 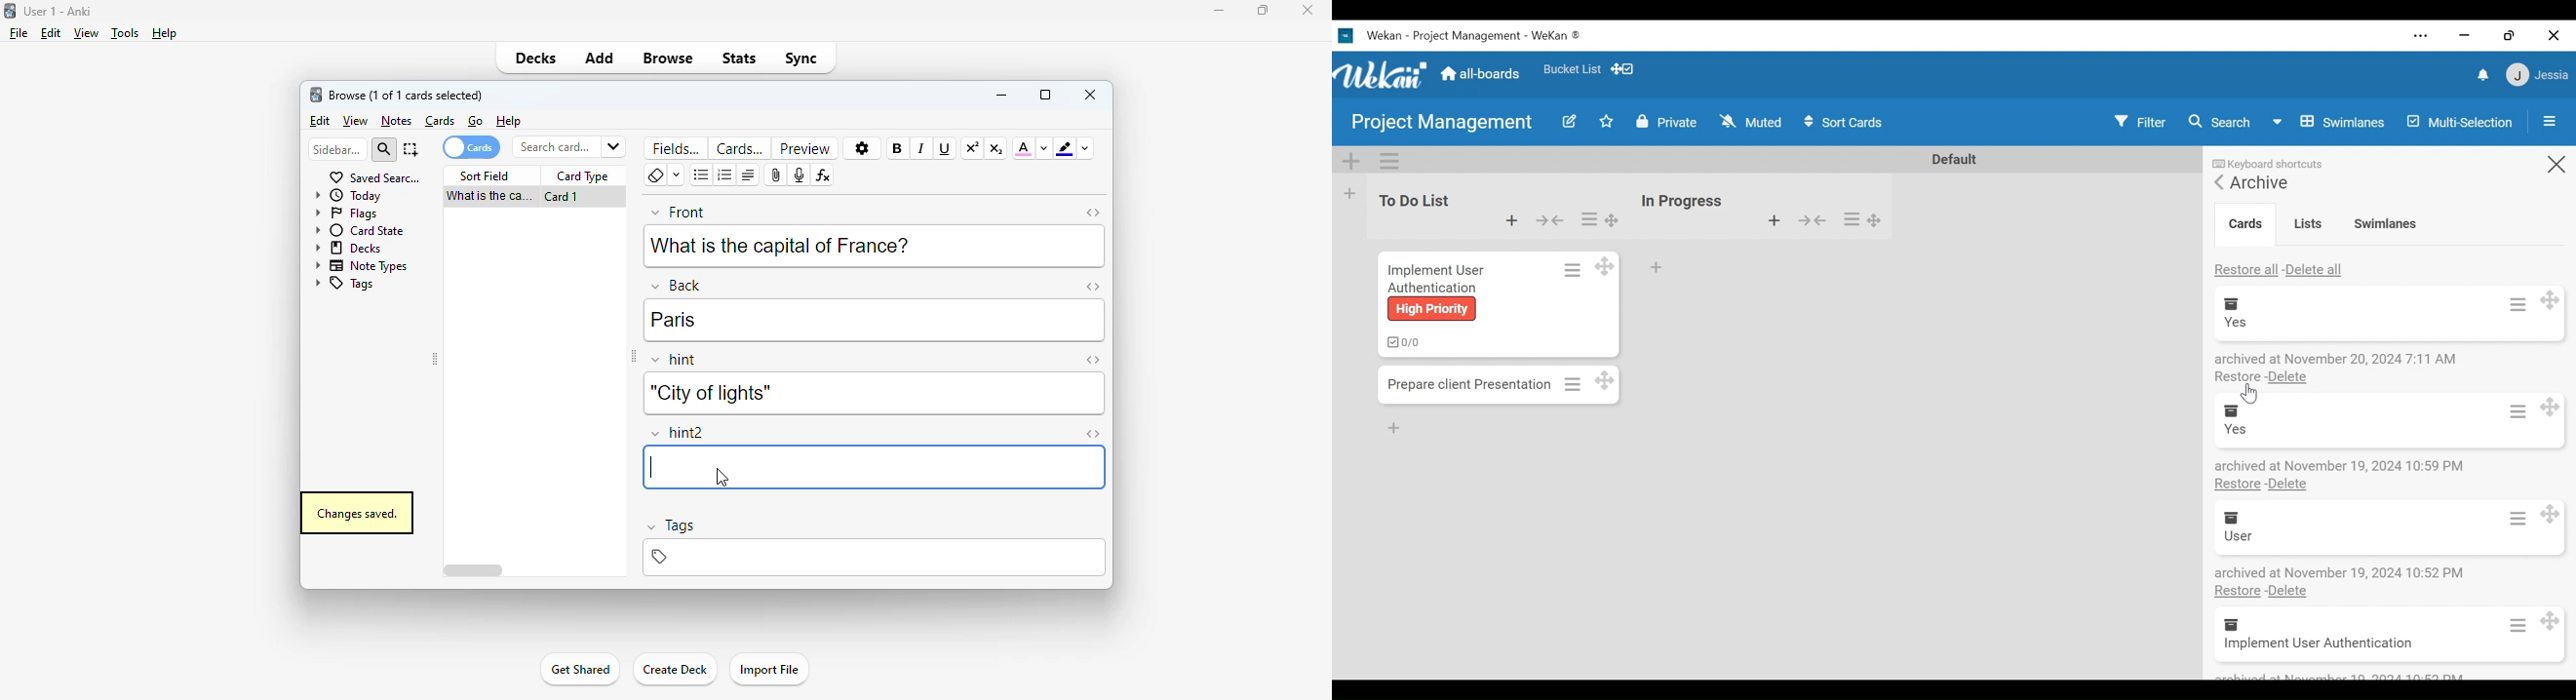 I want to click on tools, so click(x=126, y=33).